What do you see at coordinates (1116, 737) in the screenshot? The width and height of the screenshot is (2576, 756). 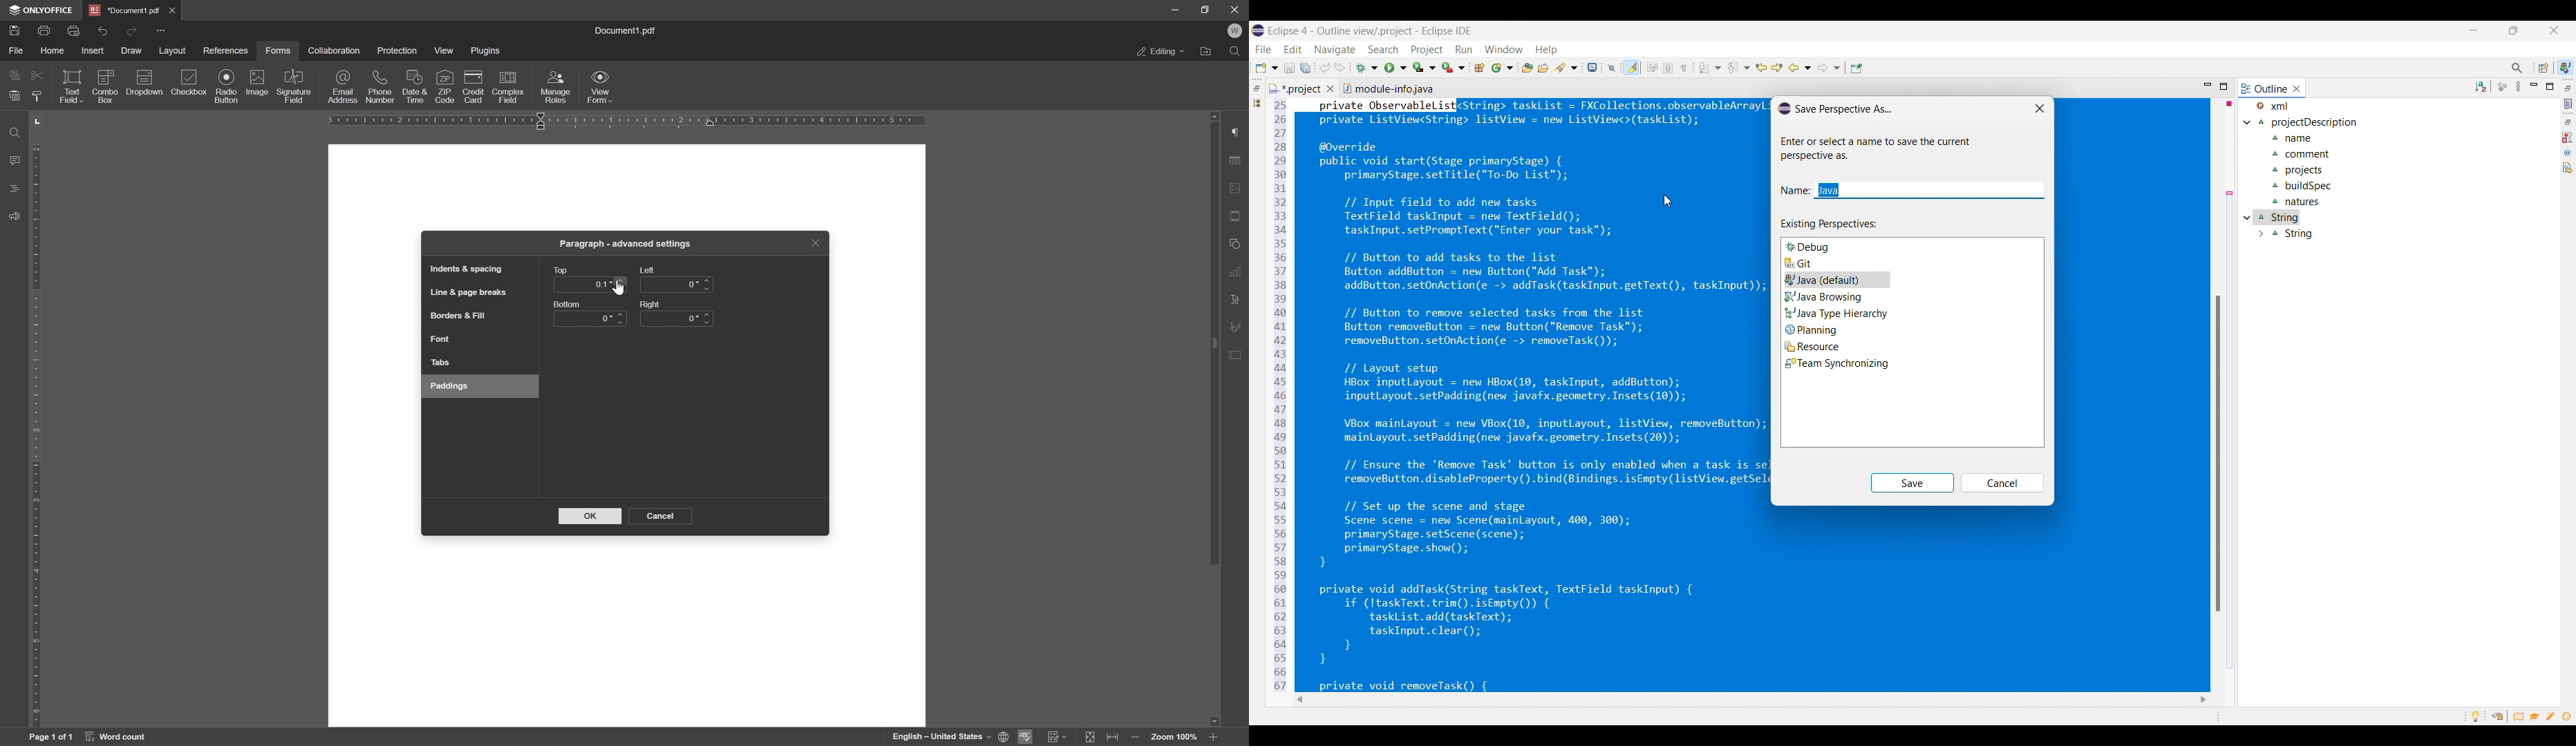 I see `fit to width` at bounding box center [1116, 737].